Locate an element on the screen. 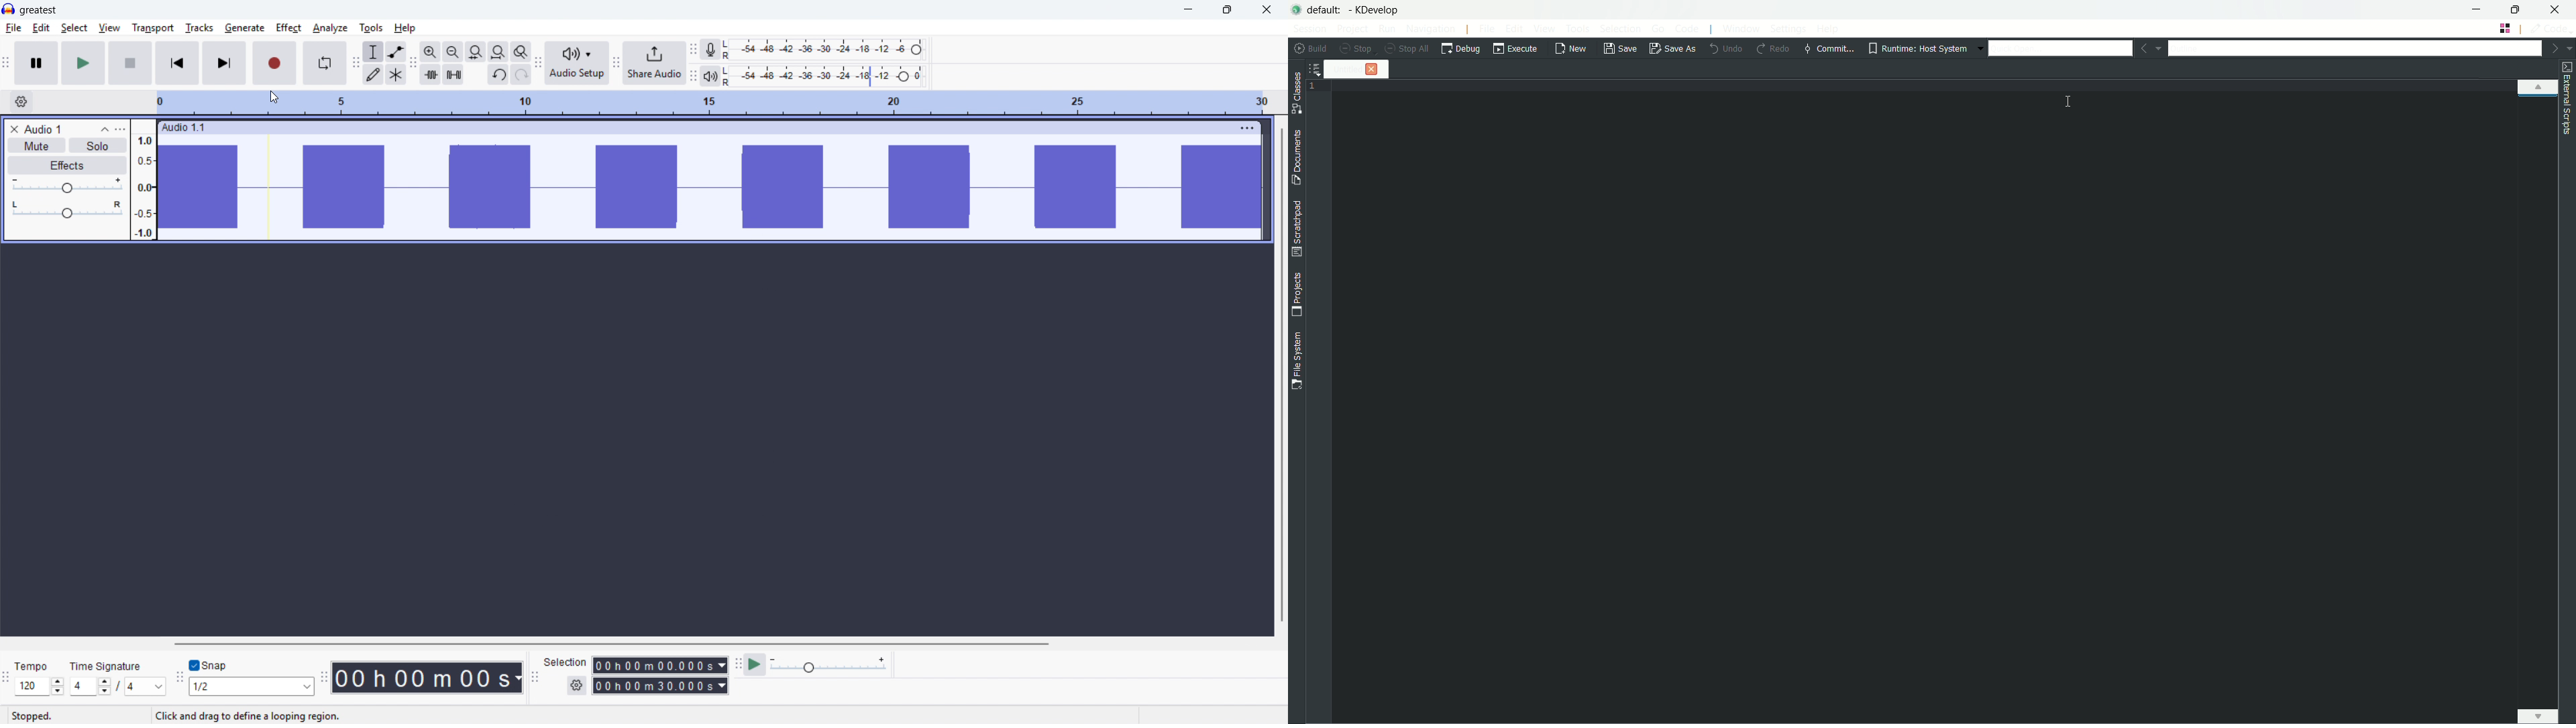 The width and height of the screenshot is (2576, 728). Horizontal scroll bar  is located at coordinates (718, 644).